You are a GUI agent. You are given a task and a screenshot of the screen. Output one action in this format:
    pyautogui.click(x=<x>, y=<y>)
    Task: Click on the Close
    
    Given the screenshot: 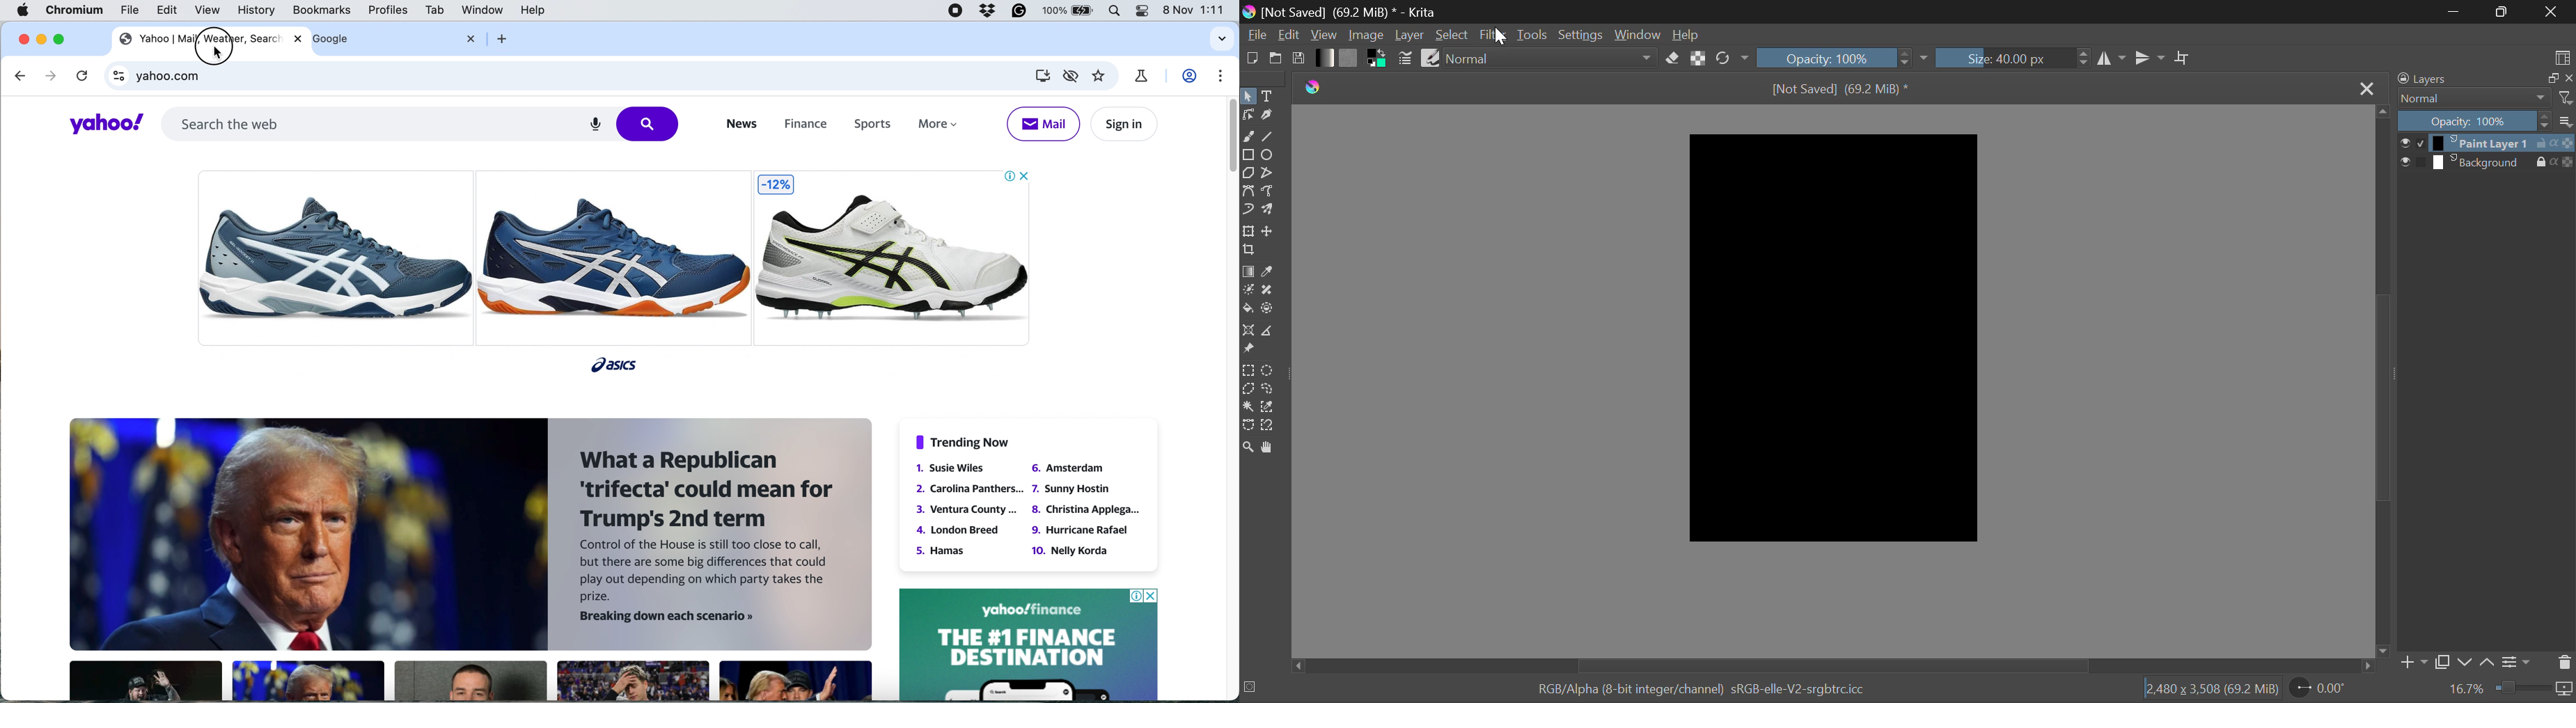 What is the action you would take?
    pyautogui.click(x=2366, y=86)
    